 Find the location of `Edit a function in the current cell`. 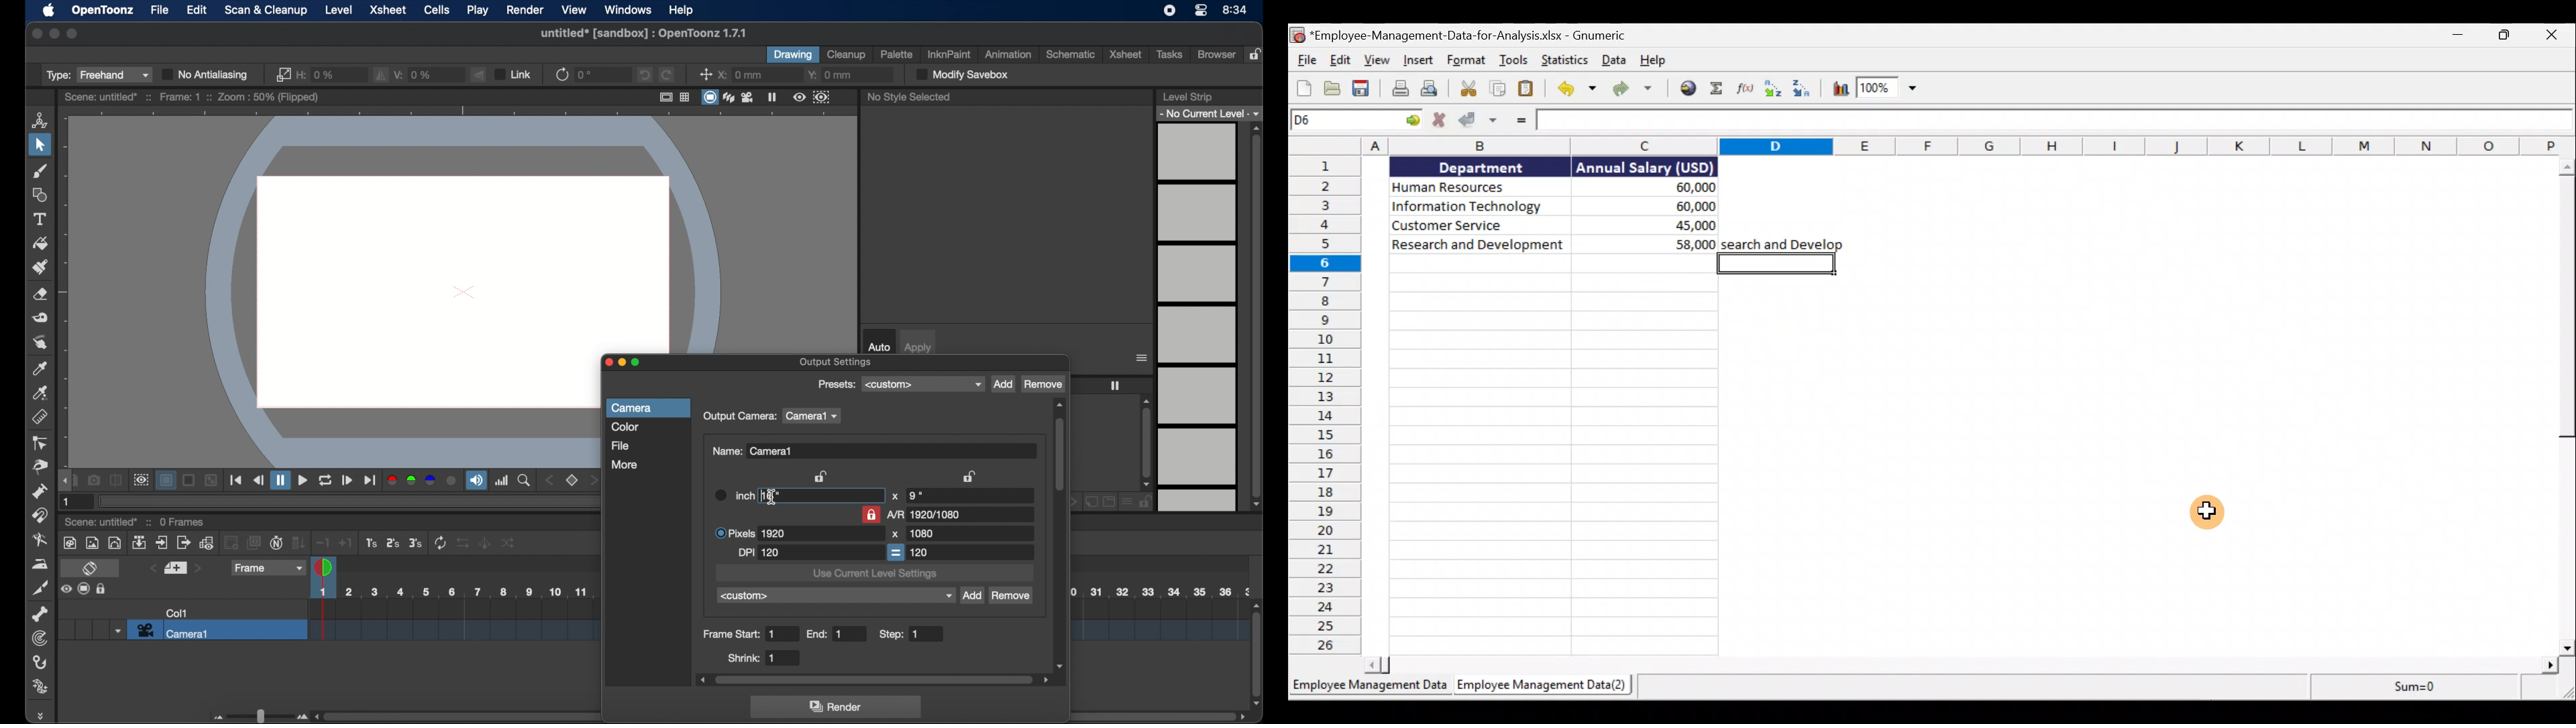

Edit a function in the current cell is located at coordinates (1746, 90).